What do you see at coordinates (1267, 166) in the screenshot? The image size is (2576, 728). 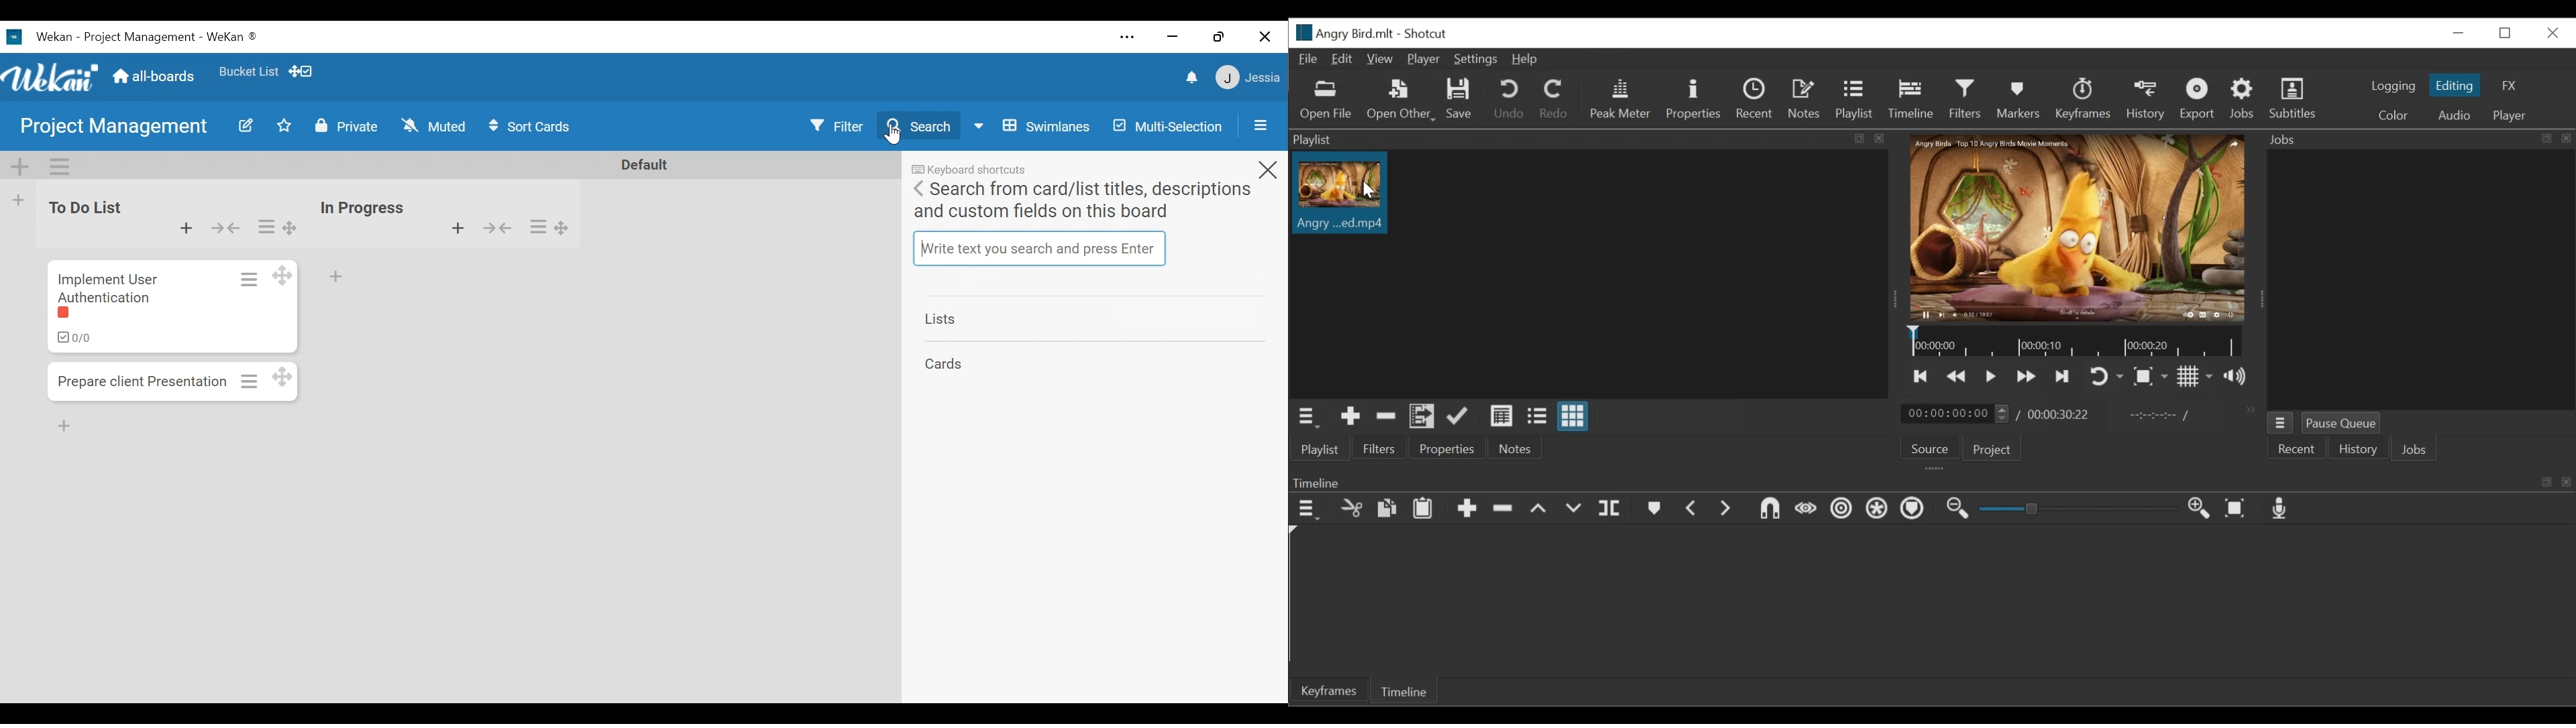 I see `close` at bounding box center [1267, 166].